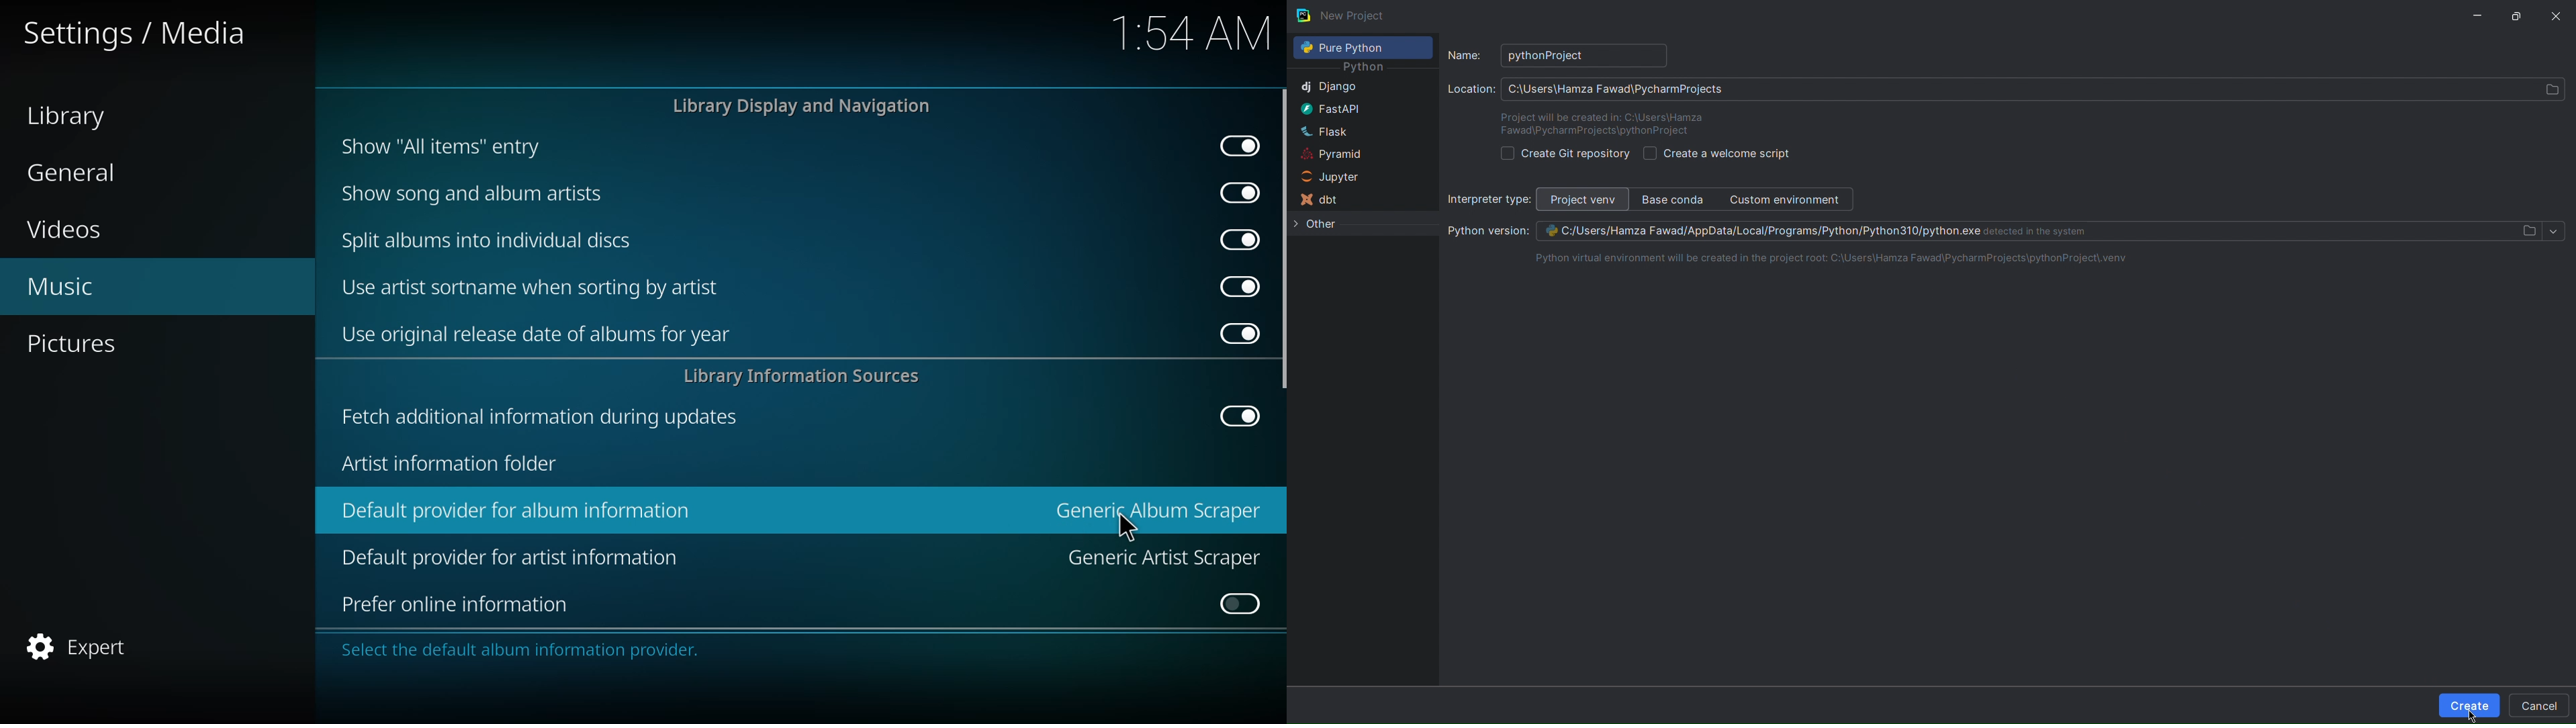 This screenshot has height=728, width=2576. Describe the element at coordinates (1233, 605) in the screenshot. I see `click to enable` at that location.